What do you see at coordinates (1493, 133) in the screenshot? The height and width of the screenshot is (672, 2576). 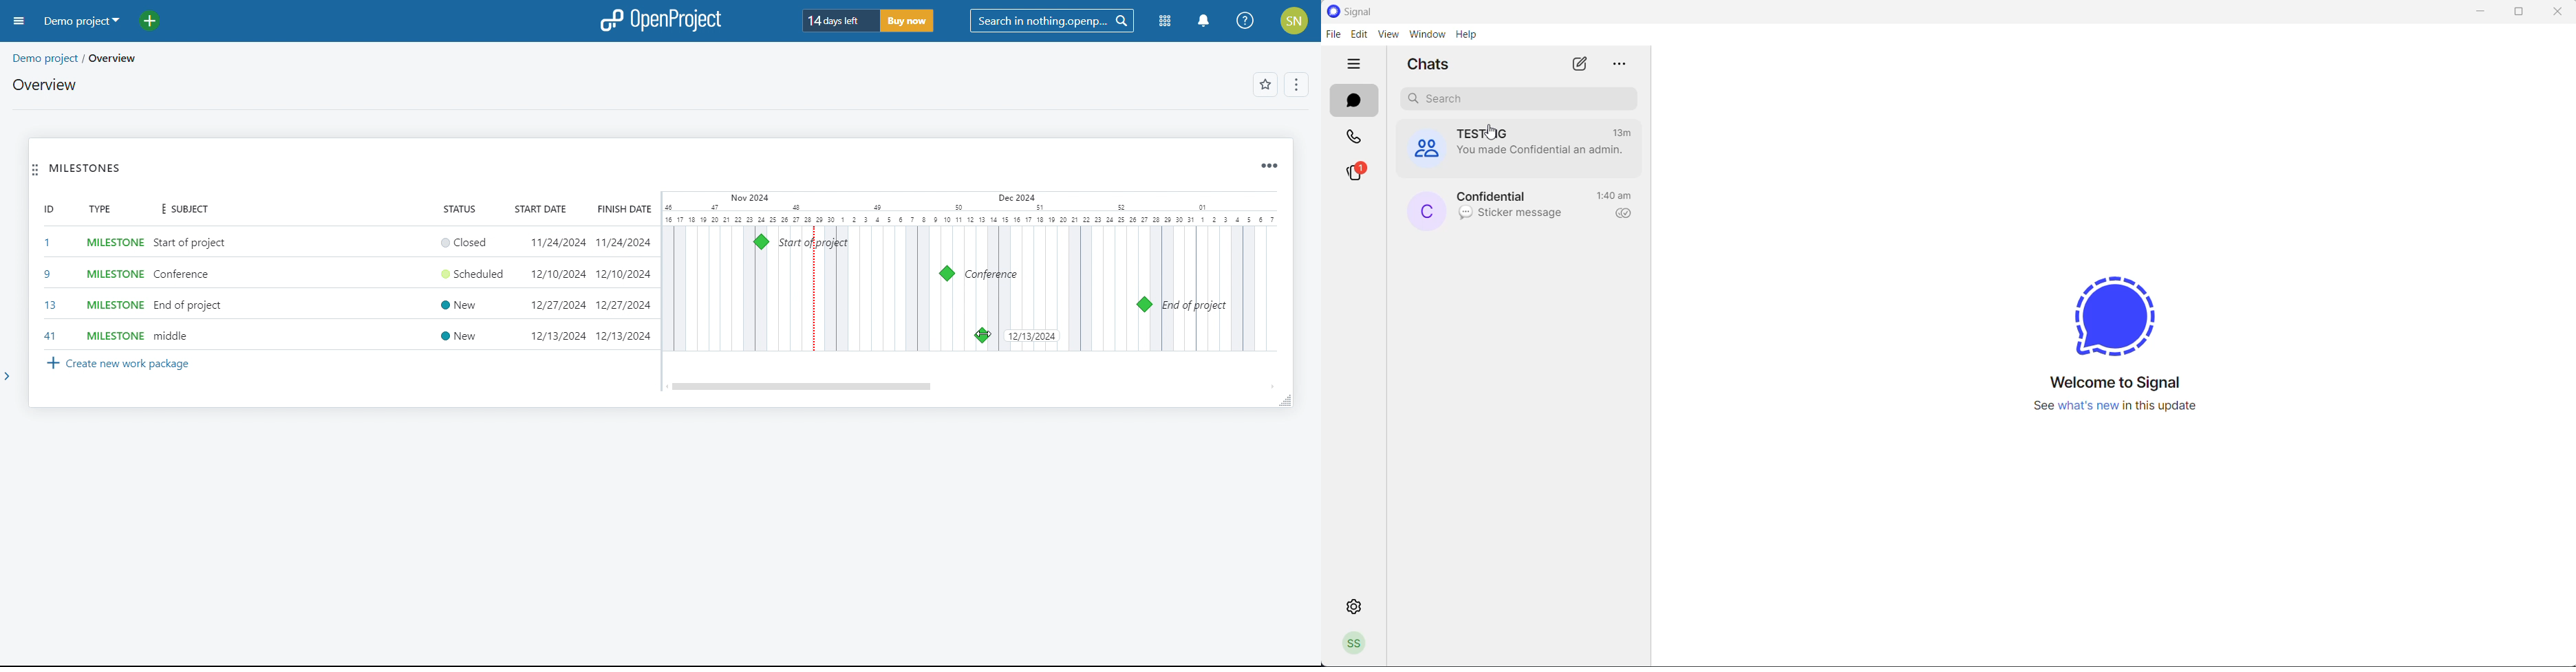 I see `group name` at bounding box center [1493, 133].